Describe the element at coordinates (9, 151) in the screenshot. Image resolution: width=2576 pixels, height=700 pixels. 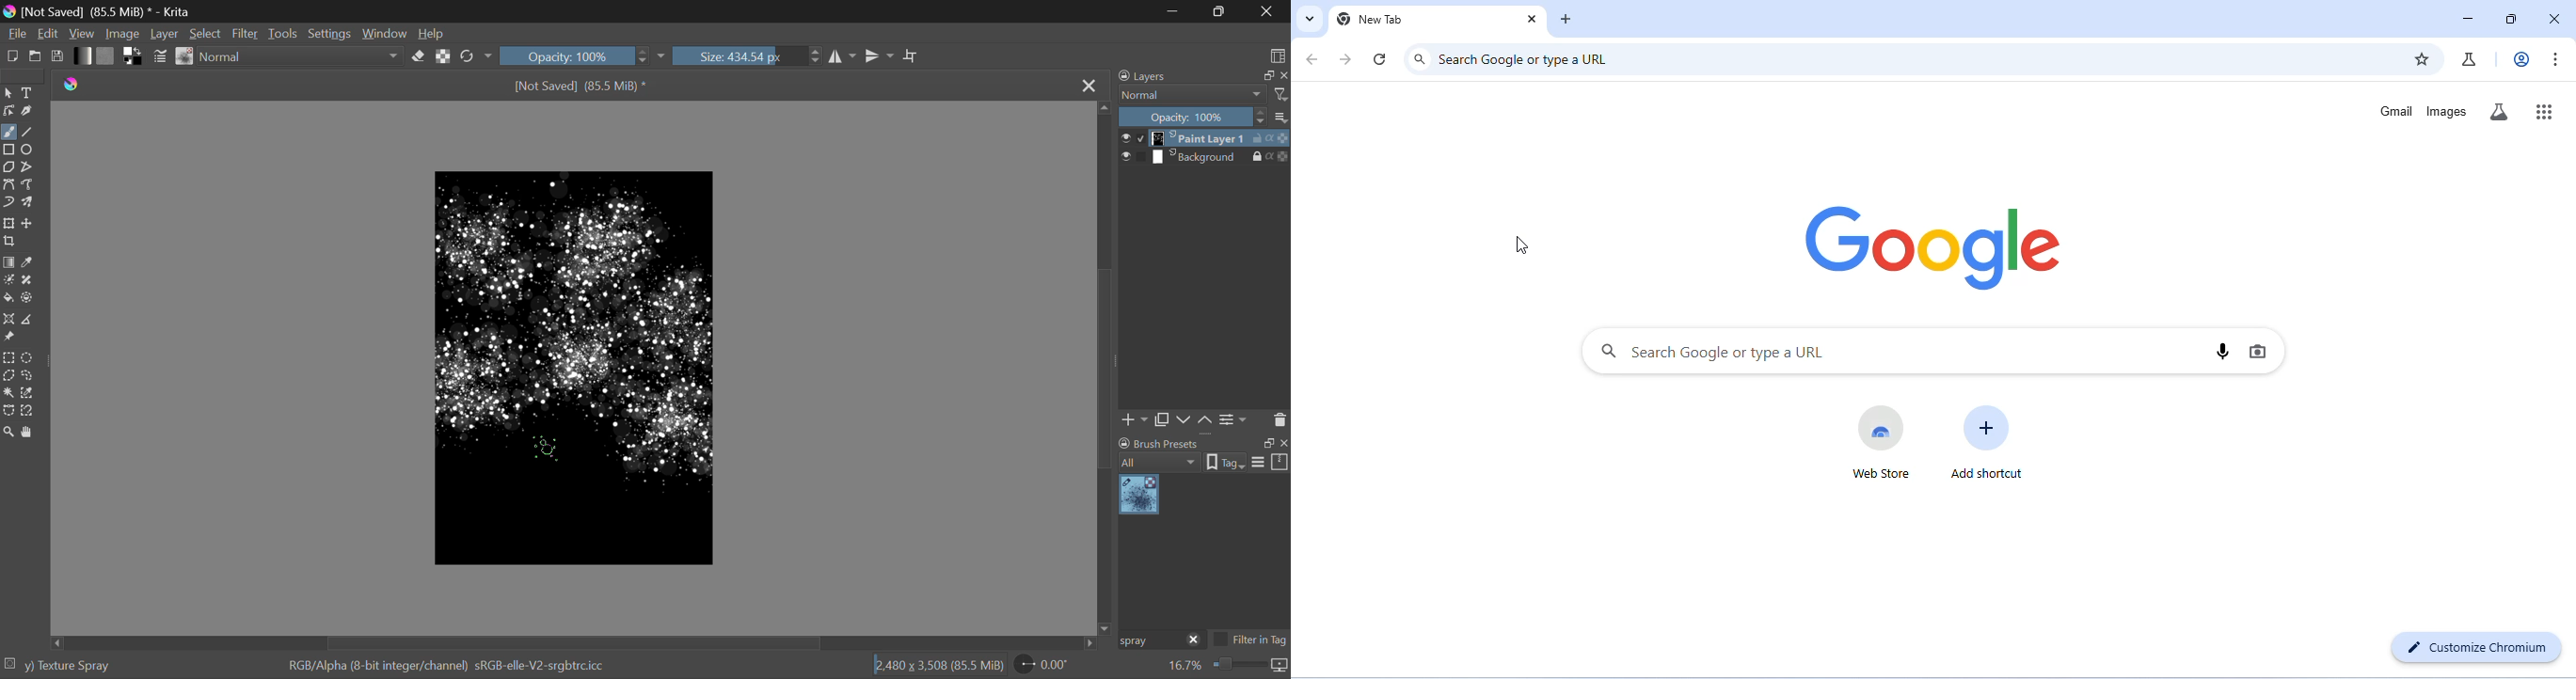
I see `Rectanle` at that location.